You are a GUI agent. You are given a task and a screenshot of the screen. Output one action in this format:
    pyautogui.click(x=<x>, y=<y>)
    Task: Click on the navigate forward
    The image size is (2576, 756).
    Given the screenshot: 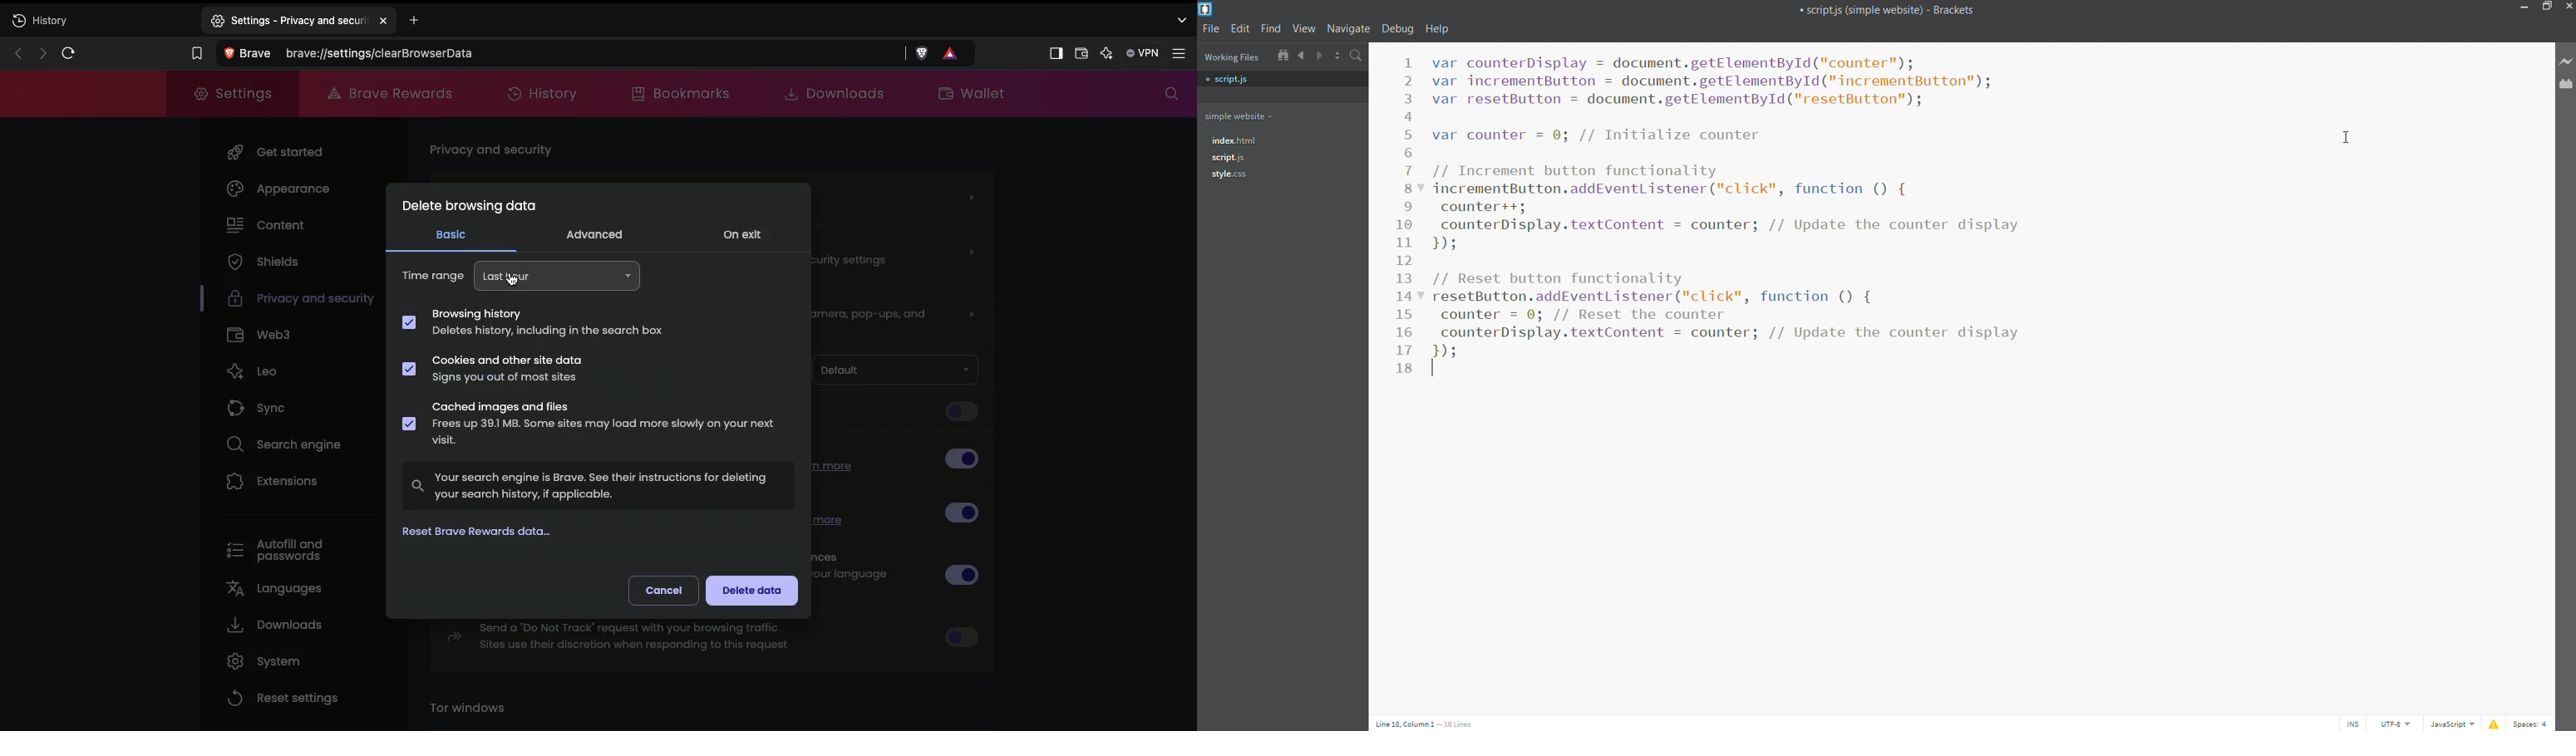 What is the action you would take?
    pyautogui.click(x=1321, y=56)
    